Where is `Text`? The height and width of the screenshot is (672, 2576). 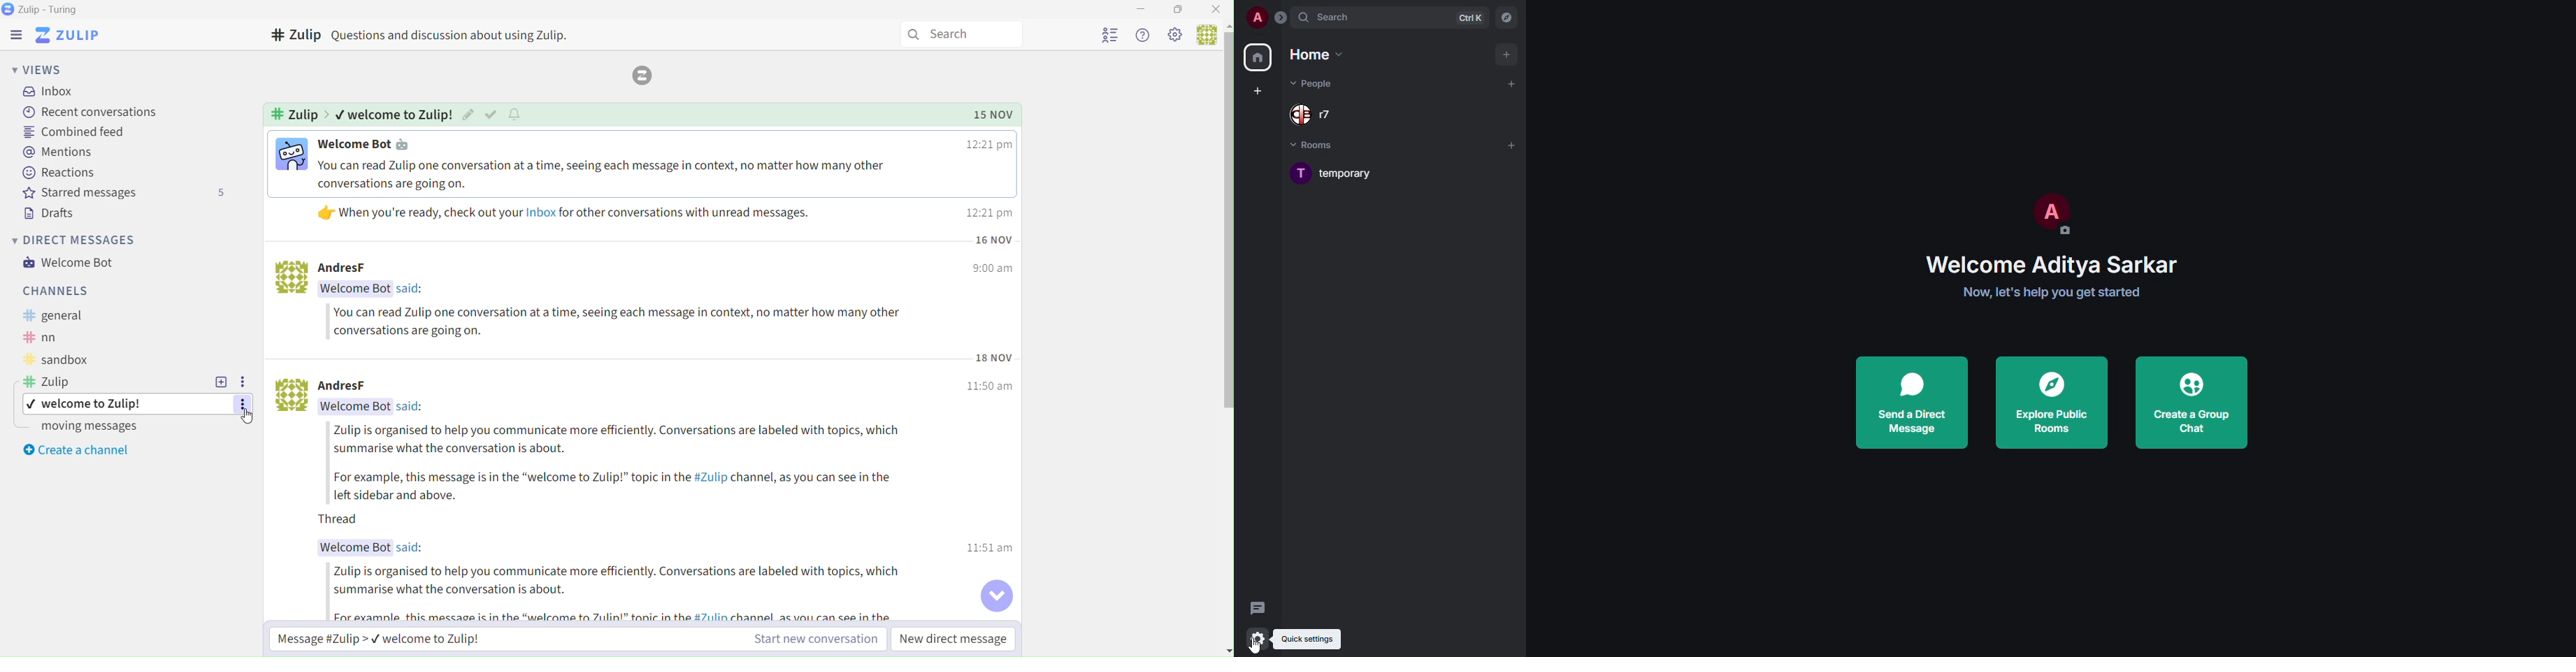 Text is located at coordinates (294, 114).